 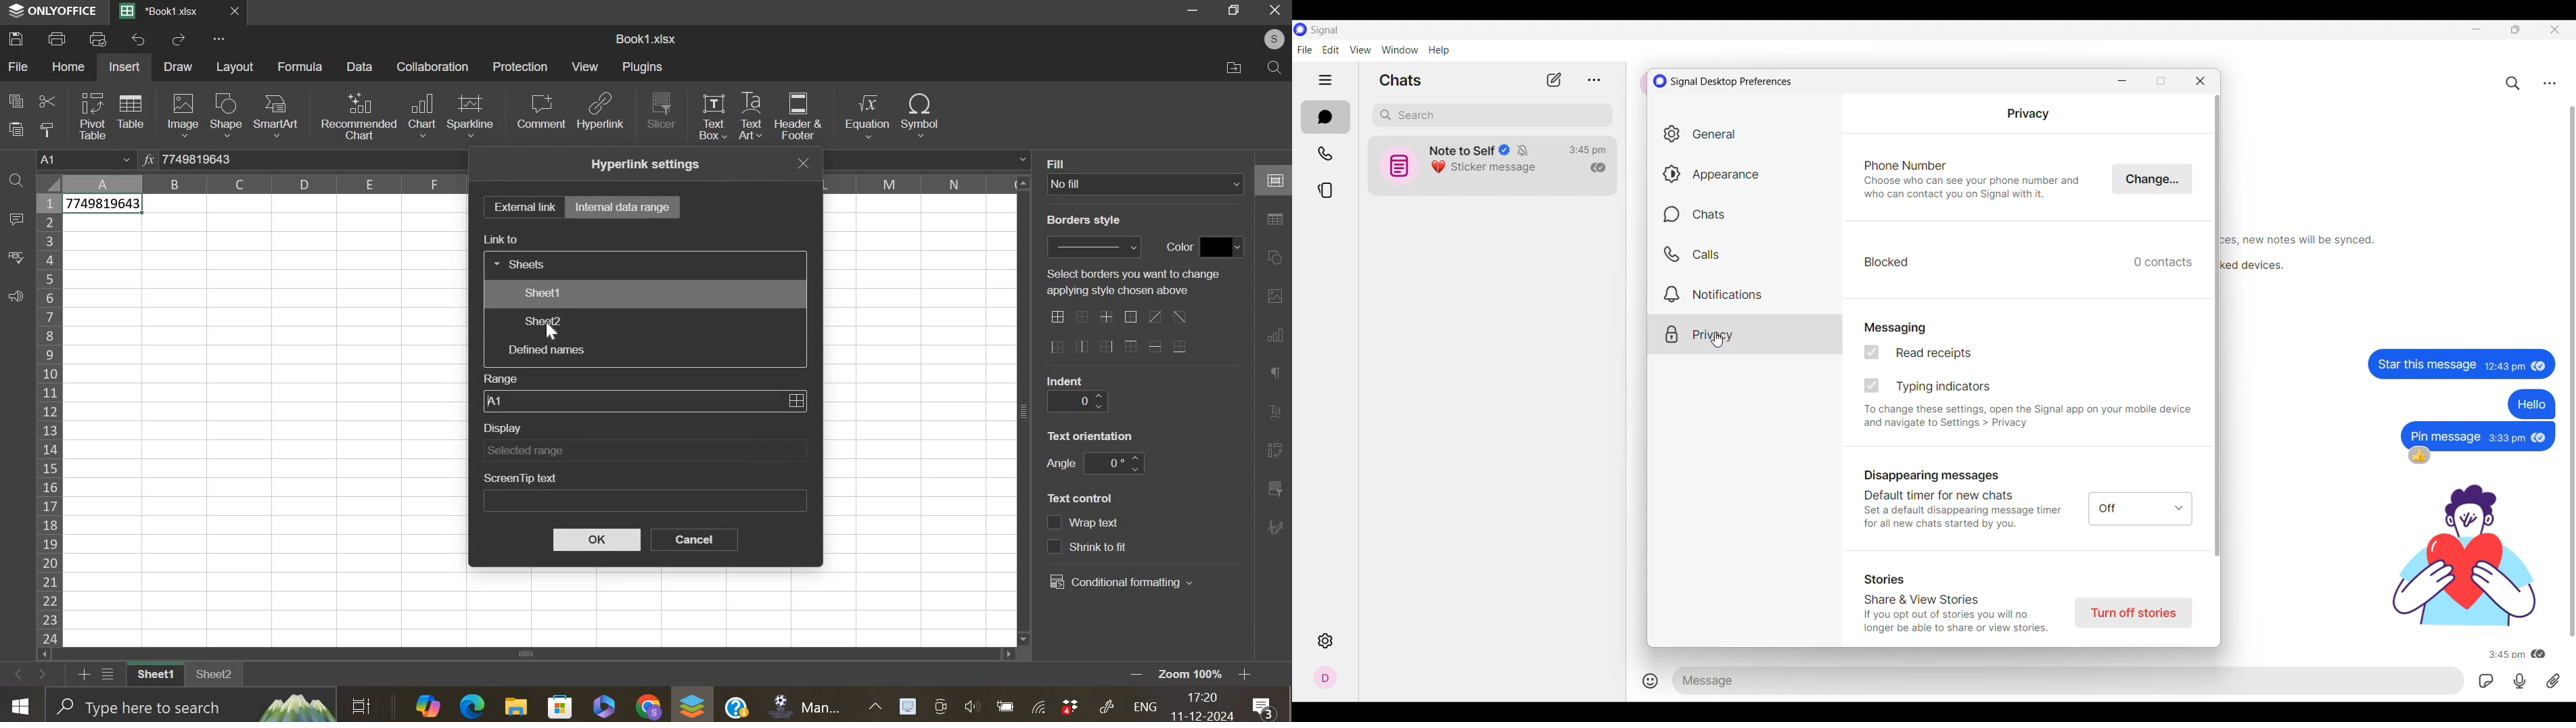 I want to click on Phone Number
Choose who can see your phone number and
who can contact you on Signal with it., so click(x=1968, y=181).